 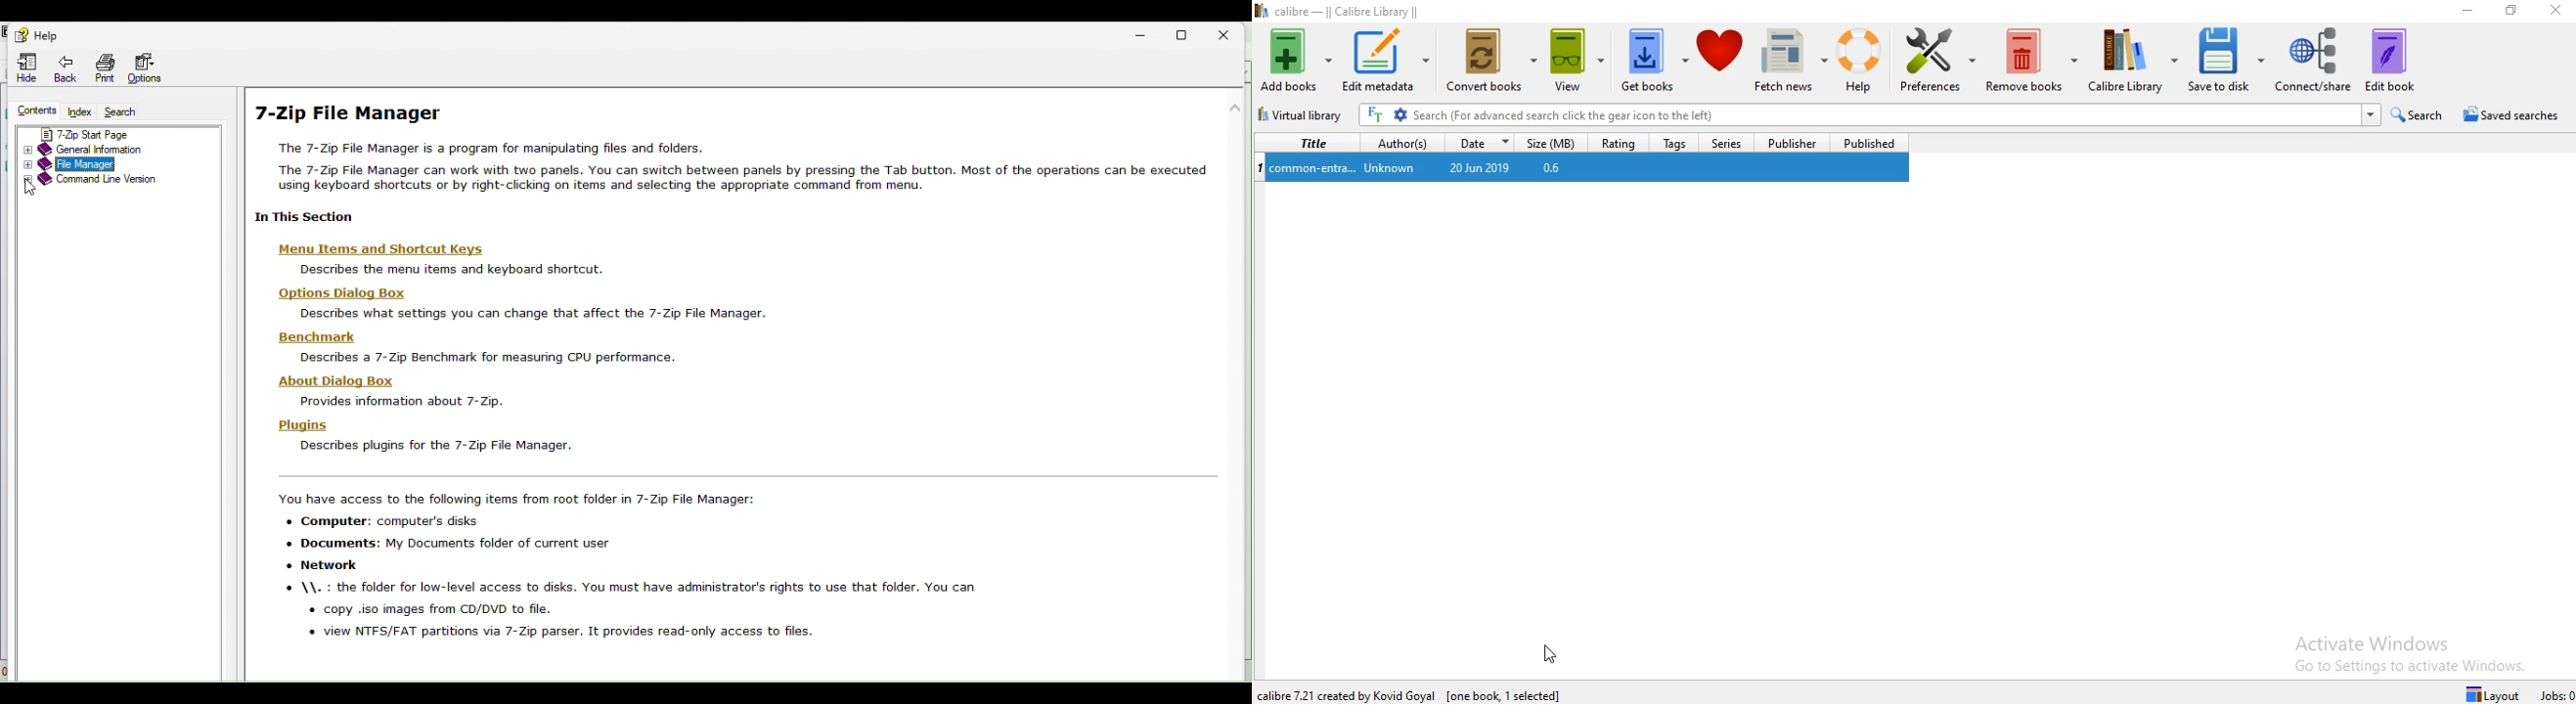 What do you see at coordinates (1485, 142) in the screenshot?
I see `Date` at bounding box center [1485, 142].